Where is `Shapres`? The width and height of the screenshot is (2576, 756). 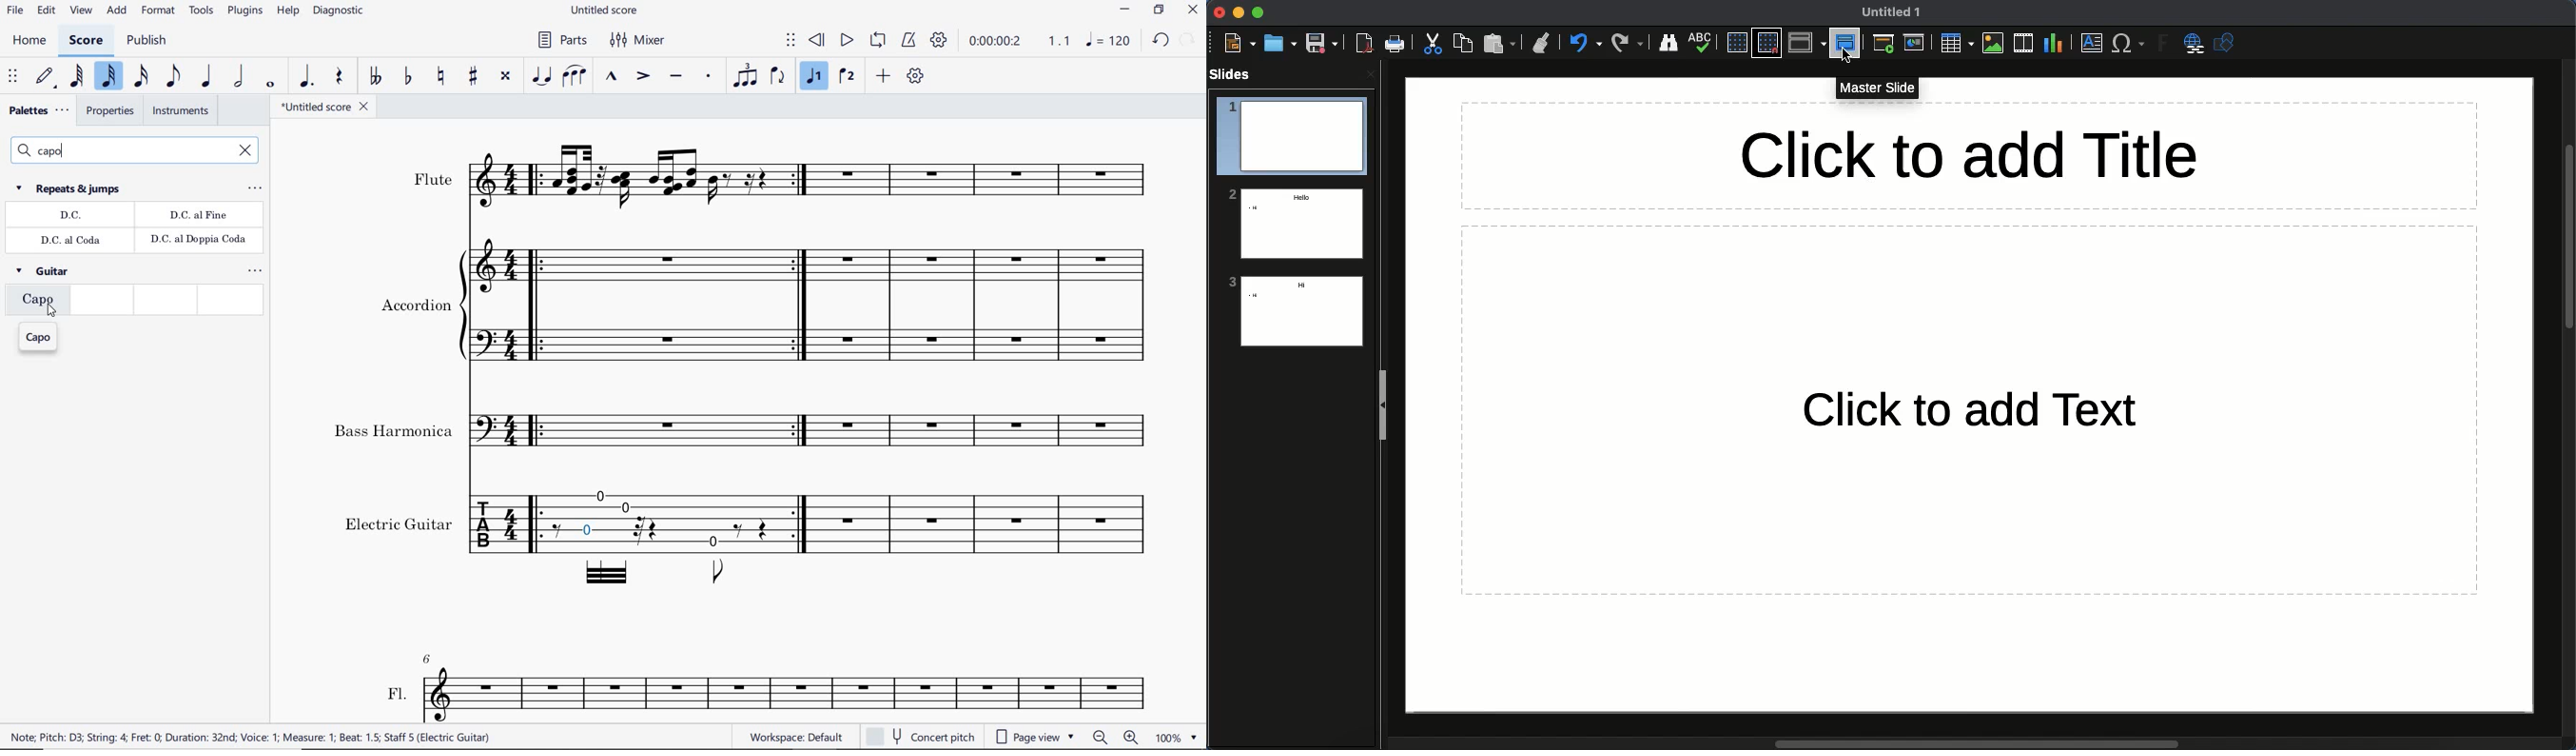 Shapres is located at coordinates (2228, 43).